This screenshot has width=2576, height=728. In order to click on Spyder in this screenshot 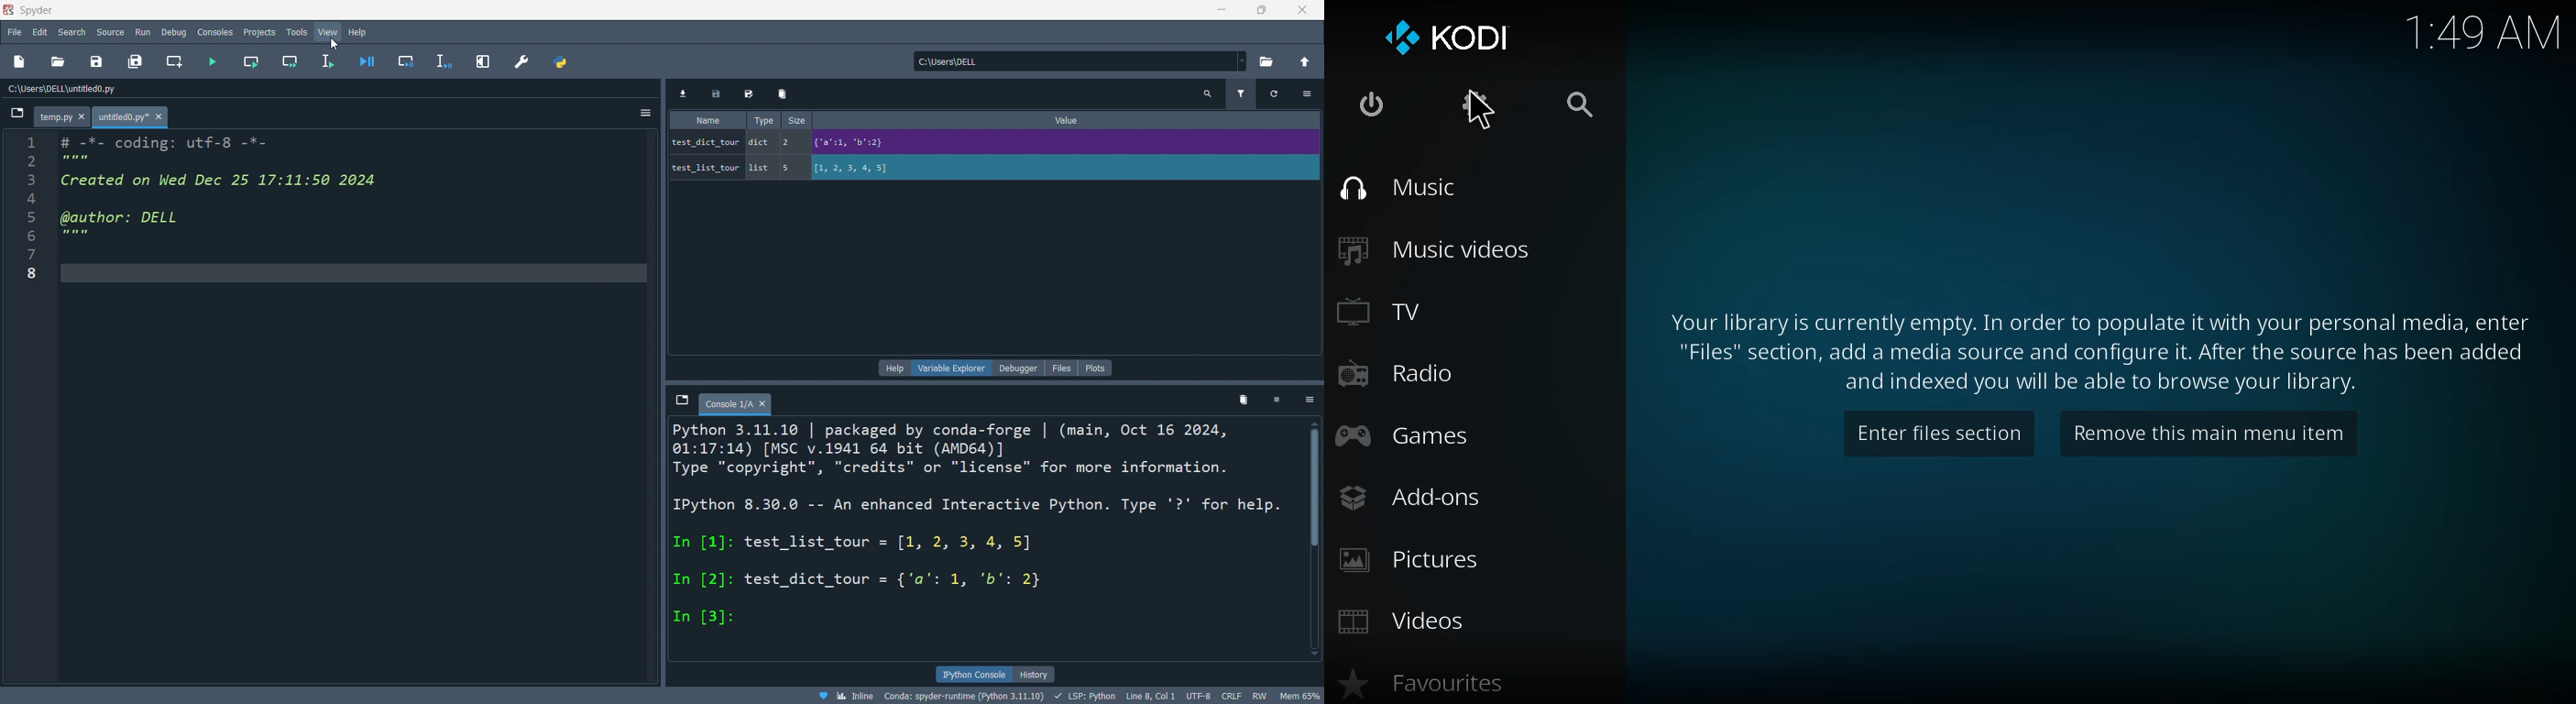, I will do `click(192, 10)`.